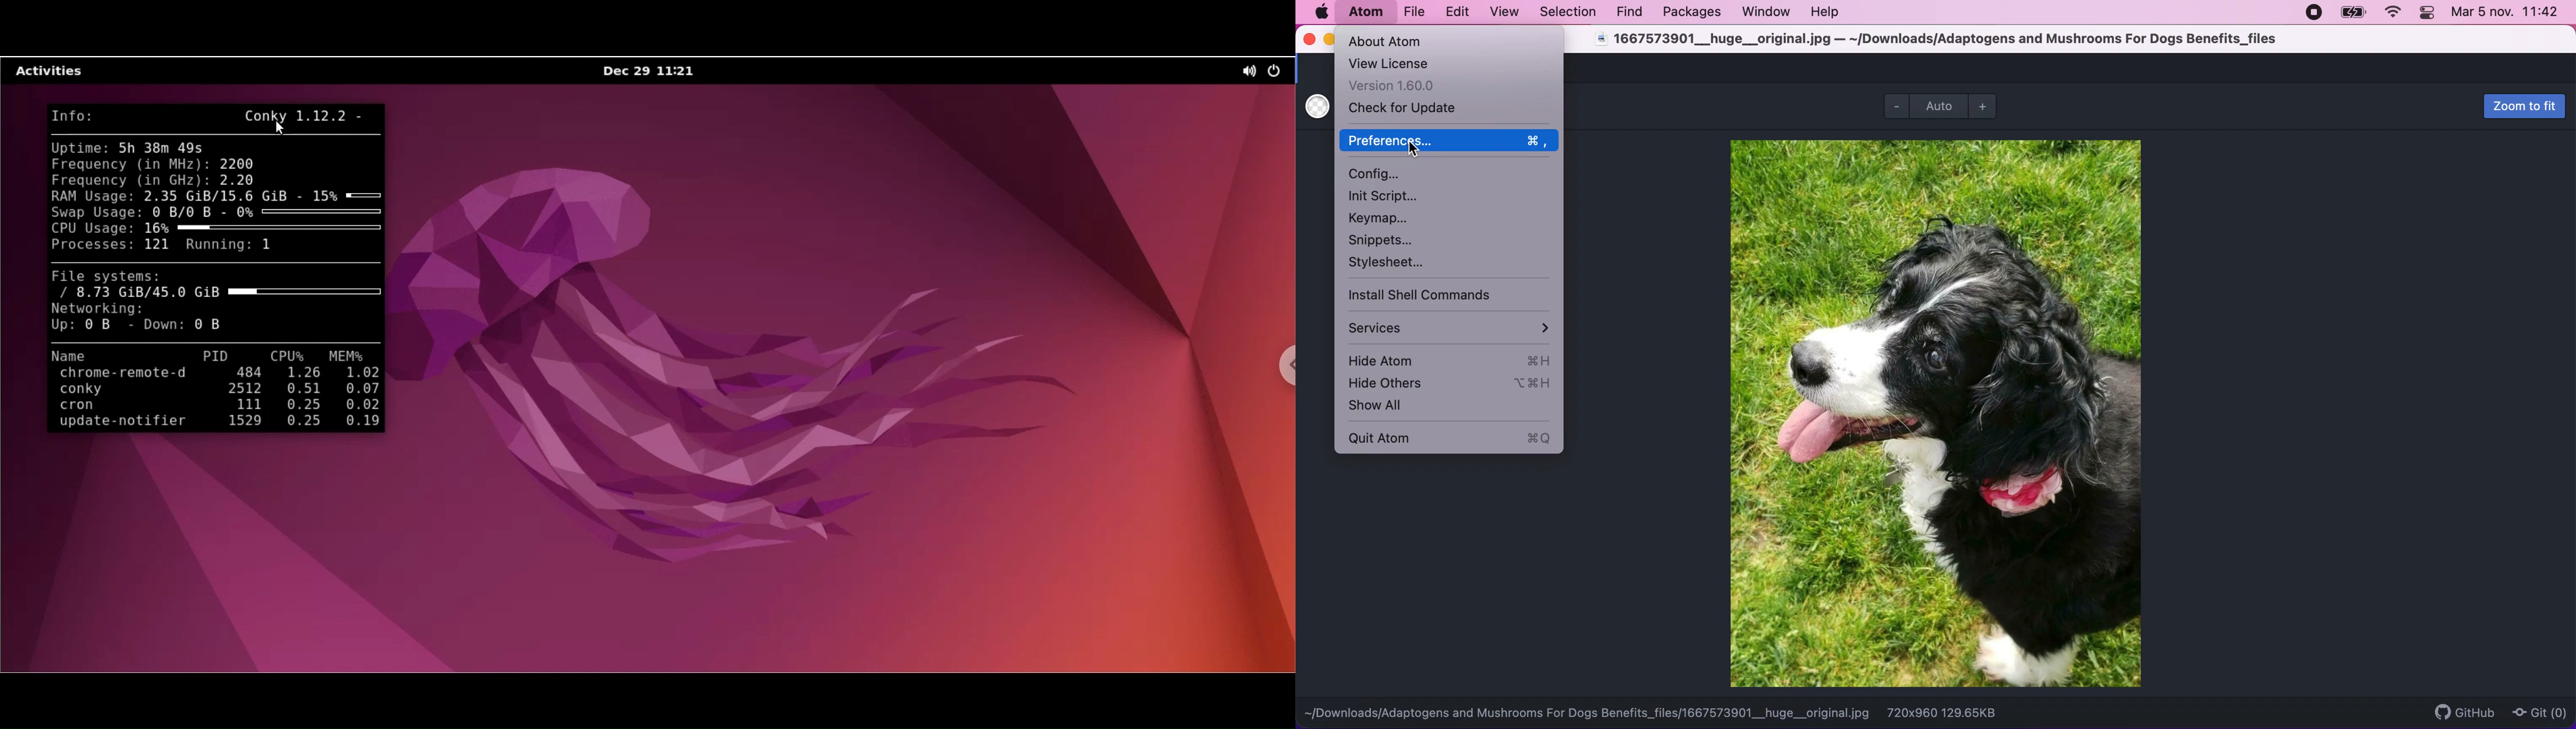  What do you see at coordinates (1768, 14) in the screenshot?
I see `window` at bounding box center [1768, 14].